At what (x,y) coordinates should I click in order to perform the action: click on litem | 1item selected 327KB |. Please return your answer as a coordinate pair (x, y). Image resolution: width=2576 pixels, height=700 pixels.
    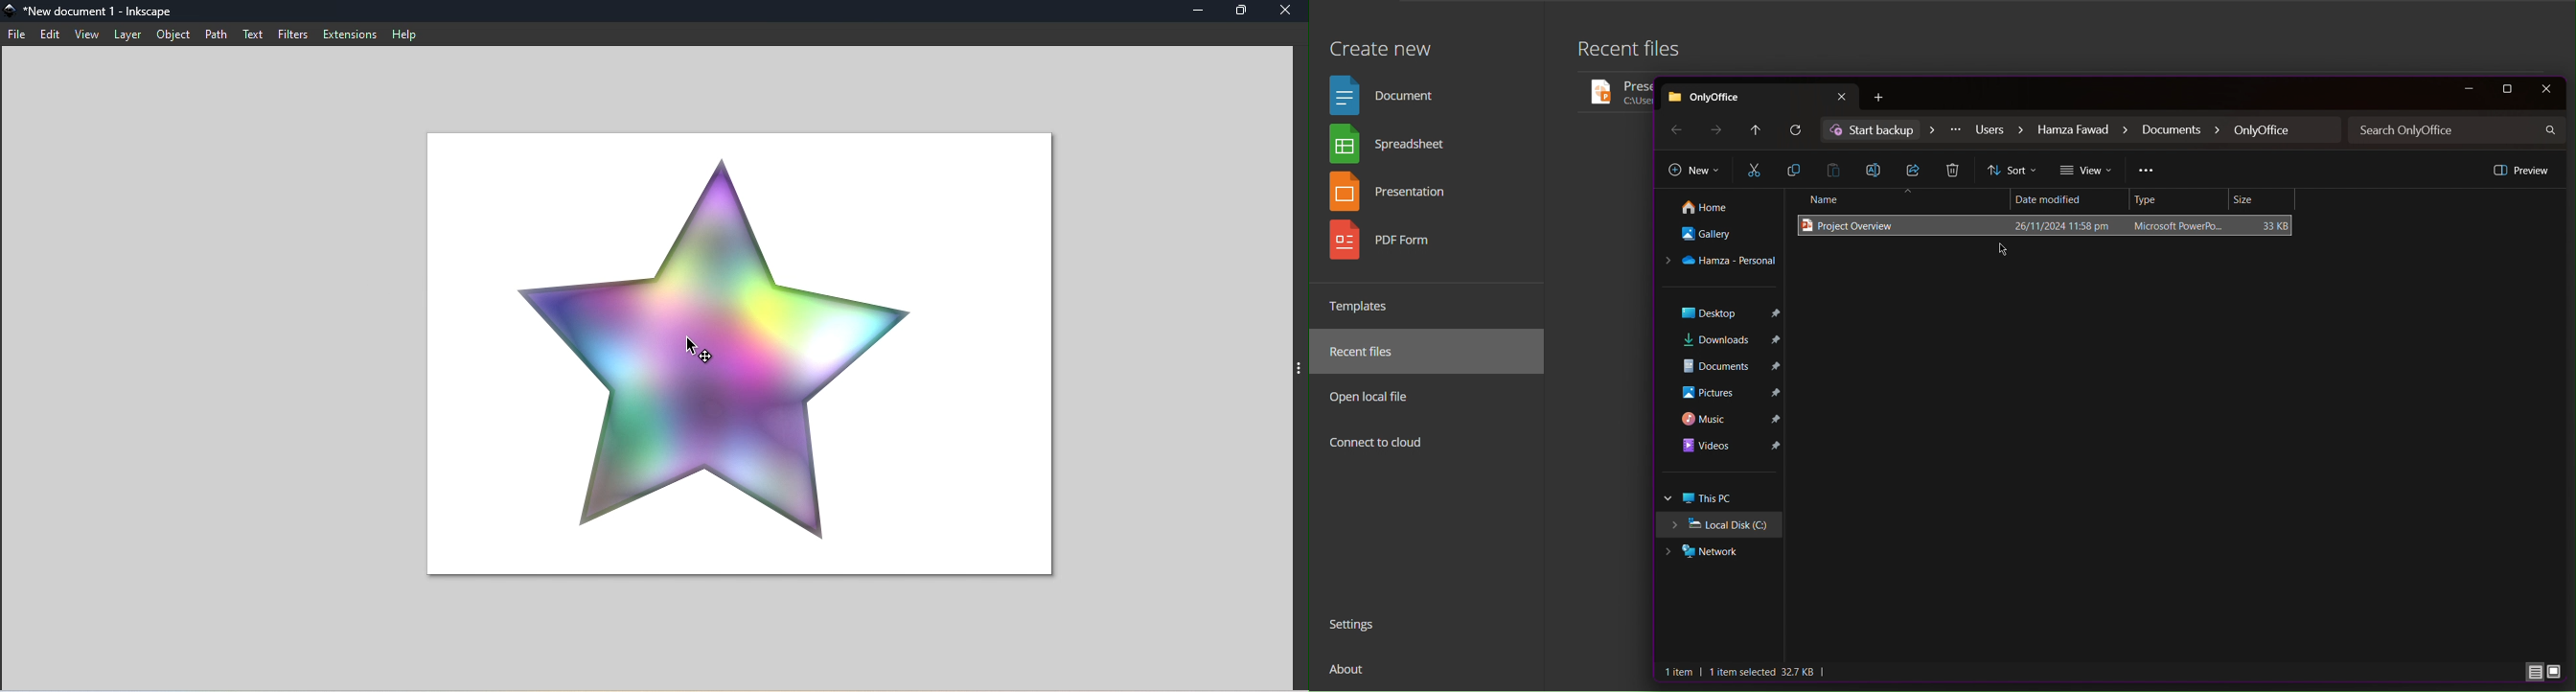
    Looking at the image, I should click on (1747, 672).